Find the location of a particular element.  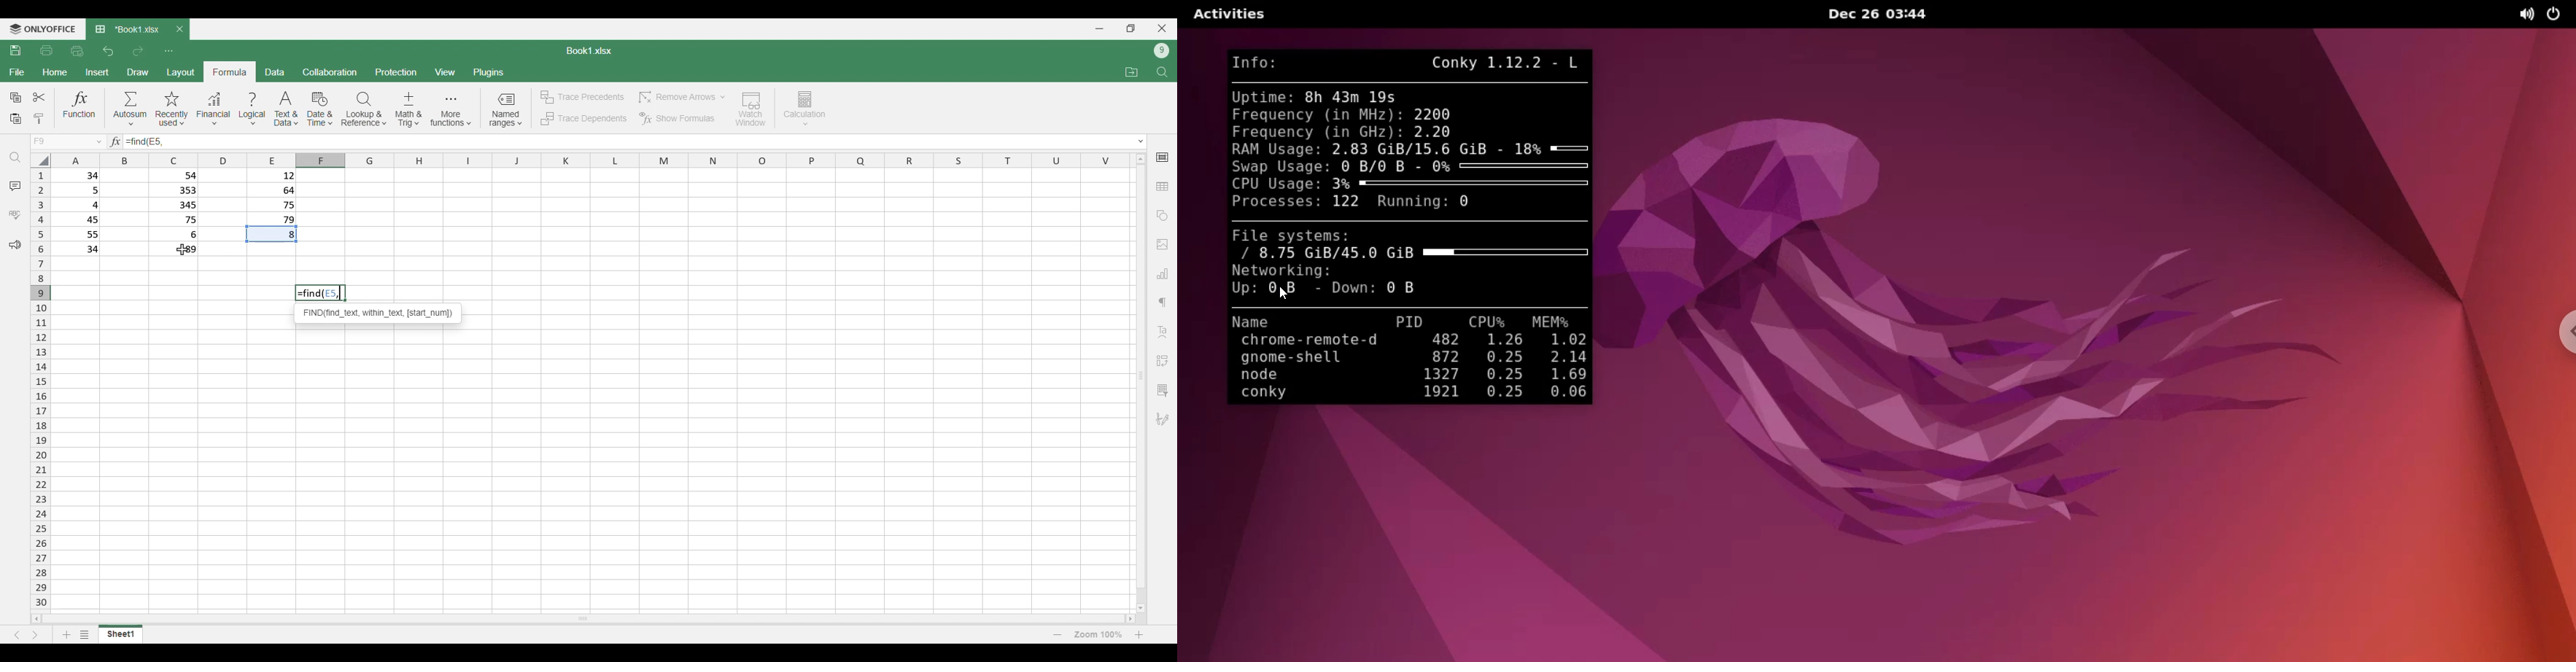

Sheet name is located at coordinates (589, 51).